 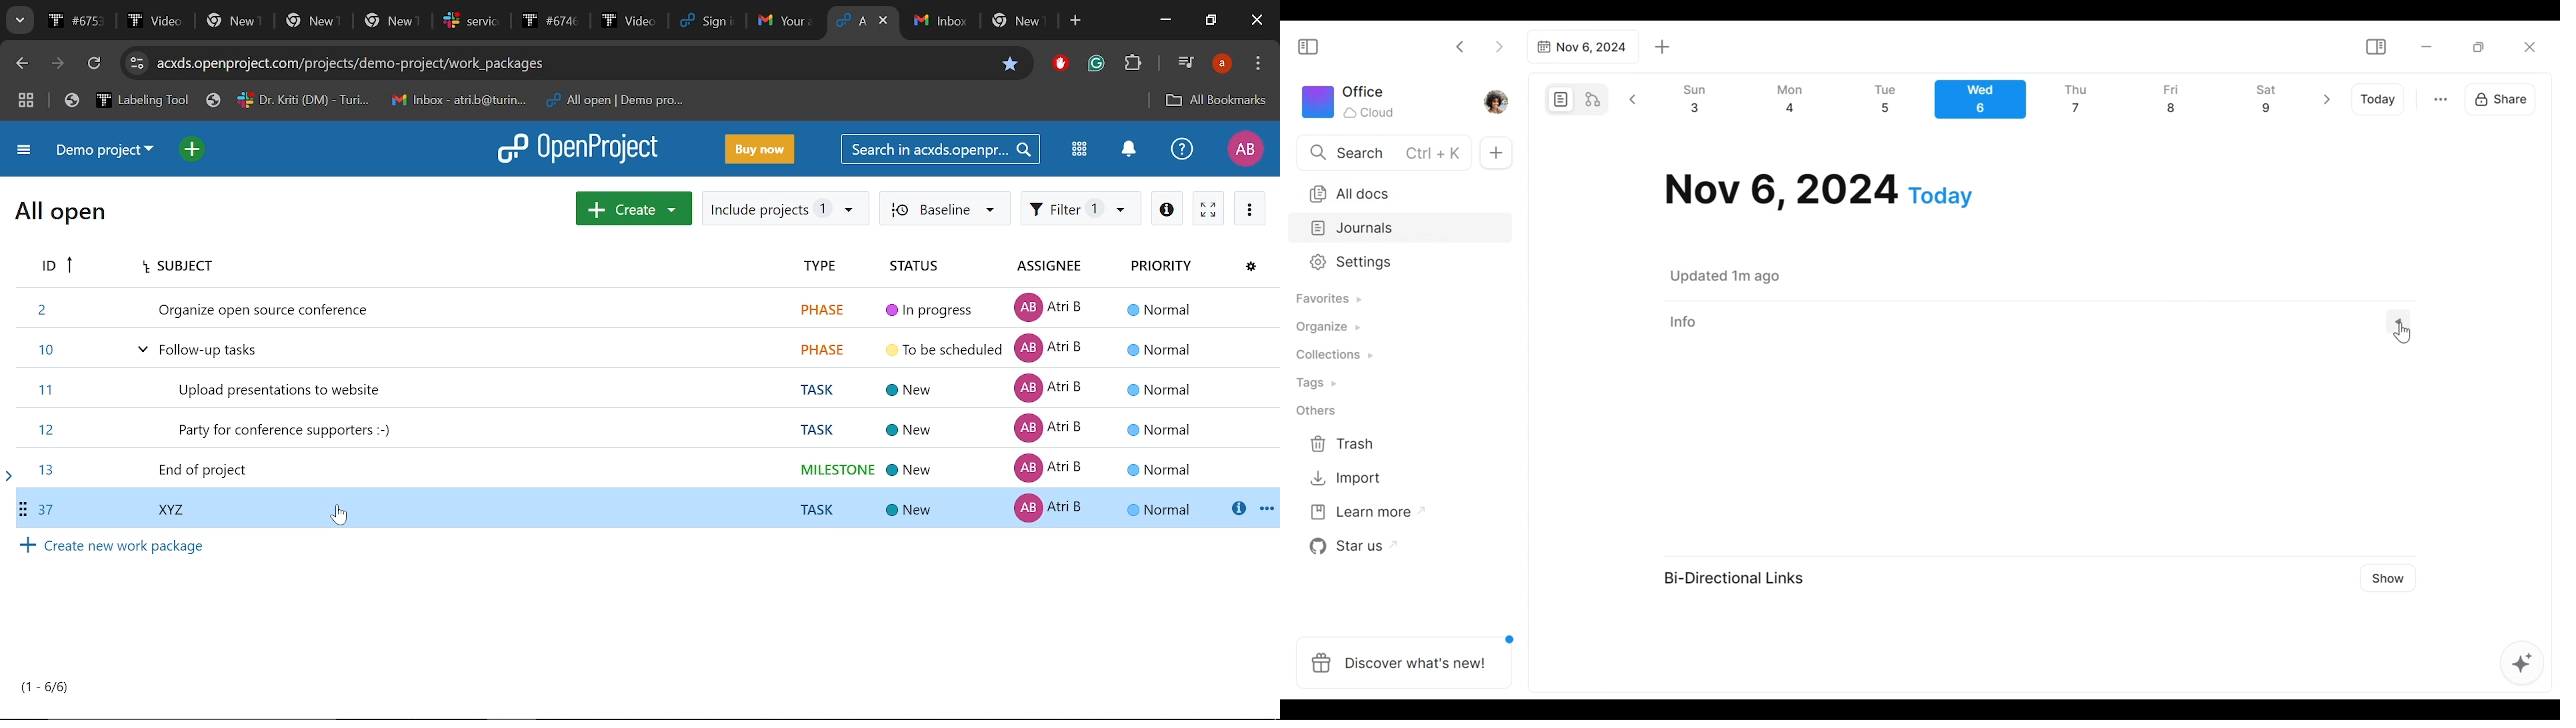 What do you see at coordinates (137, 63) in the screenshot?
I see `Cite info` at bounding box center [137, 63].